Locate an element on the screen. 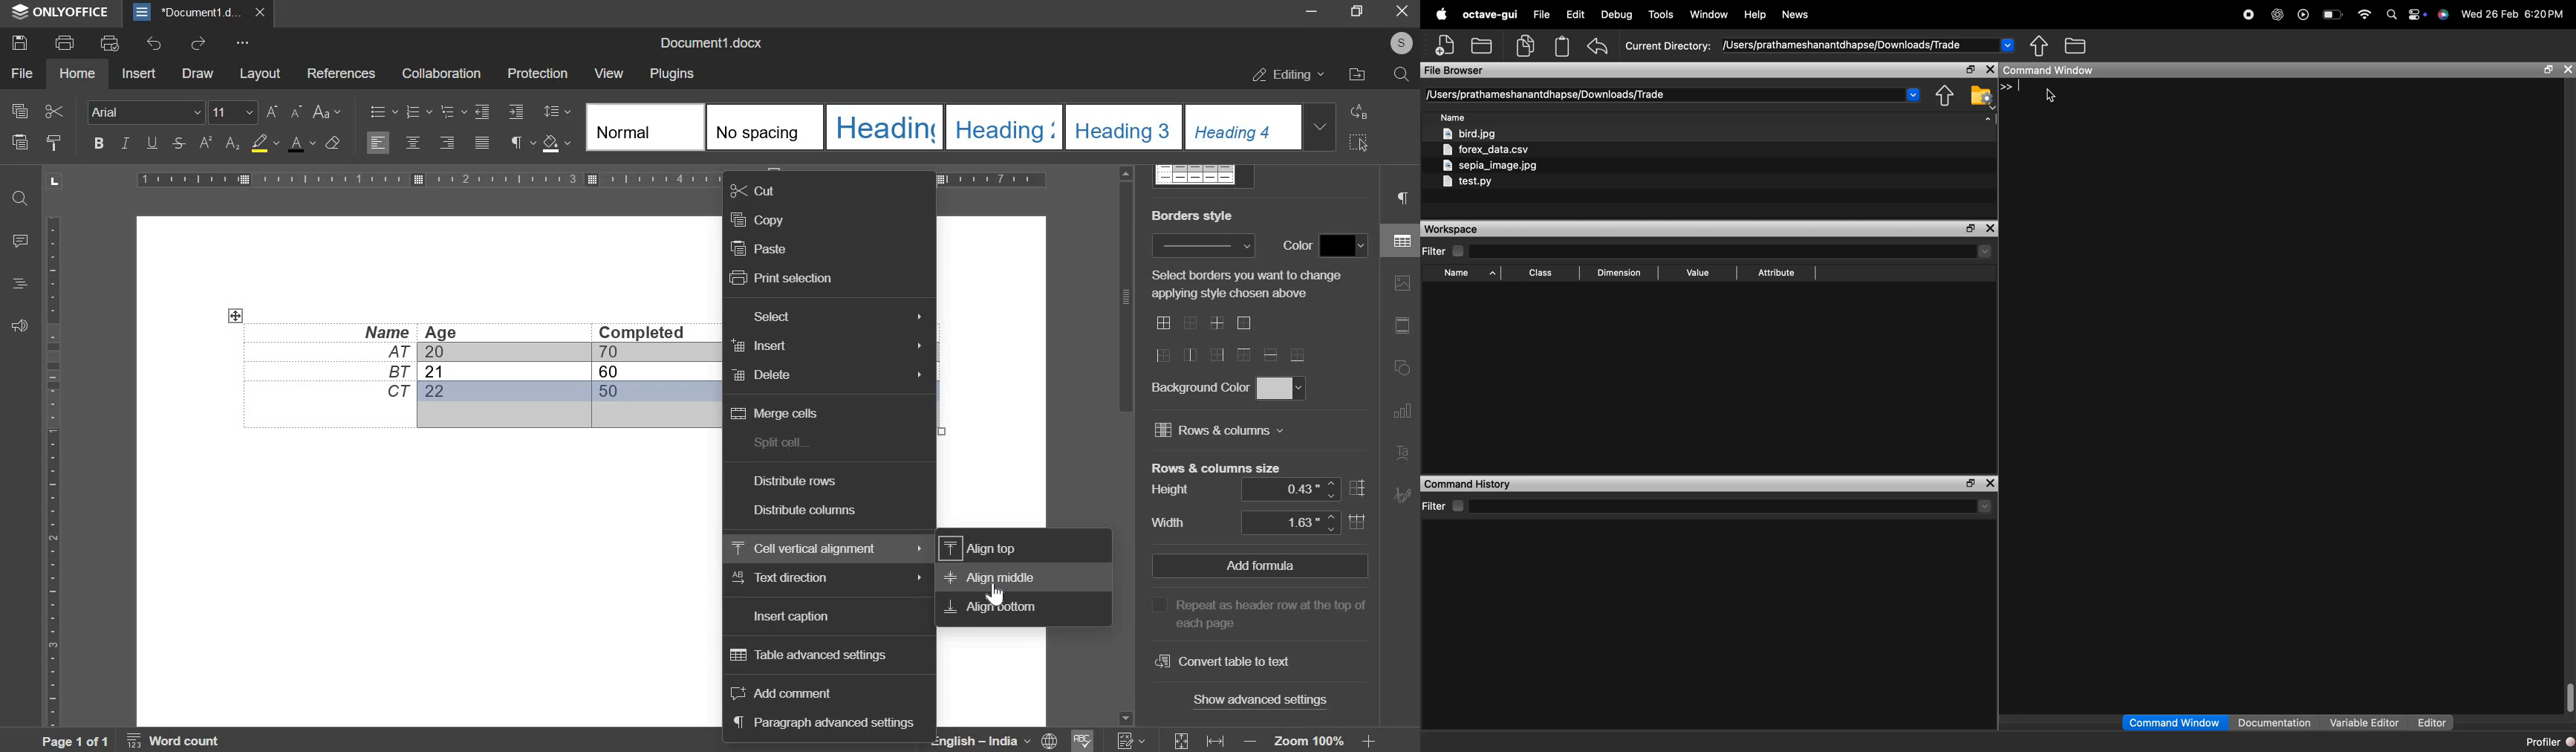  dropdown is located at coordinates (1985, 252).